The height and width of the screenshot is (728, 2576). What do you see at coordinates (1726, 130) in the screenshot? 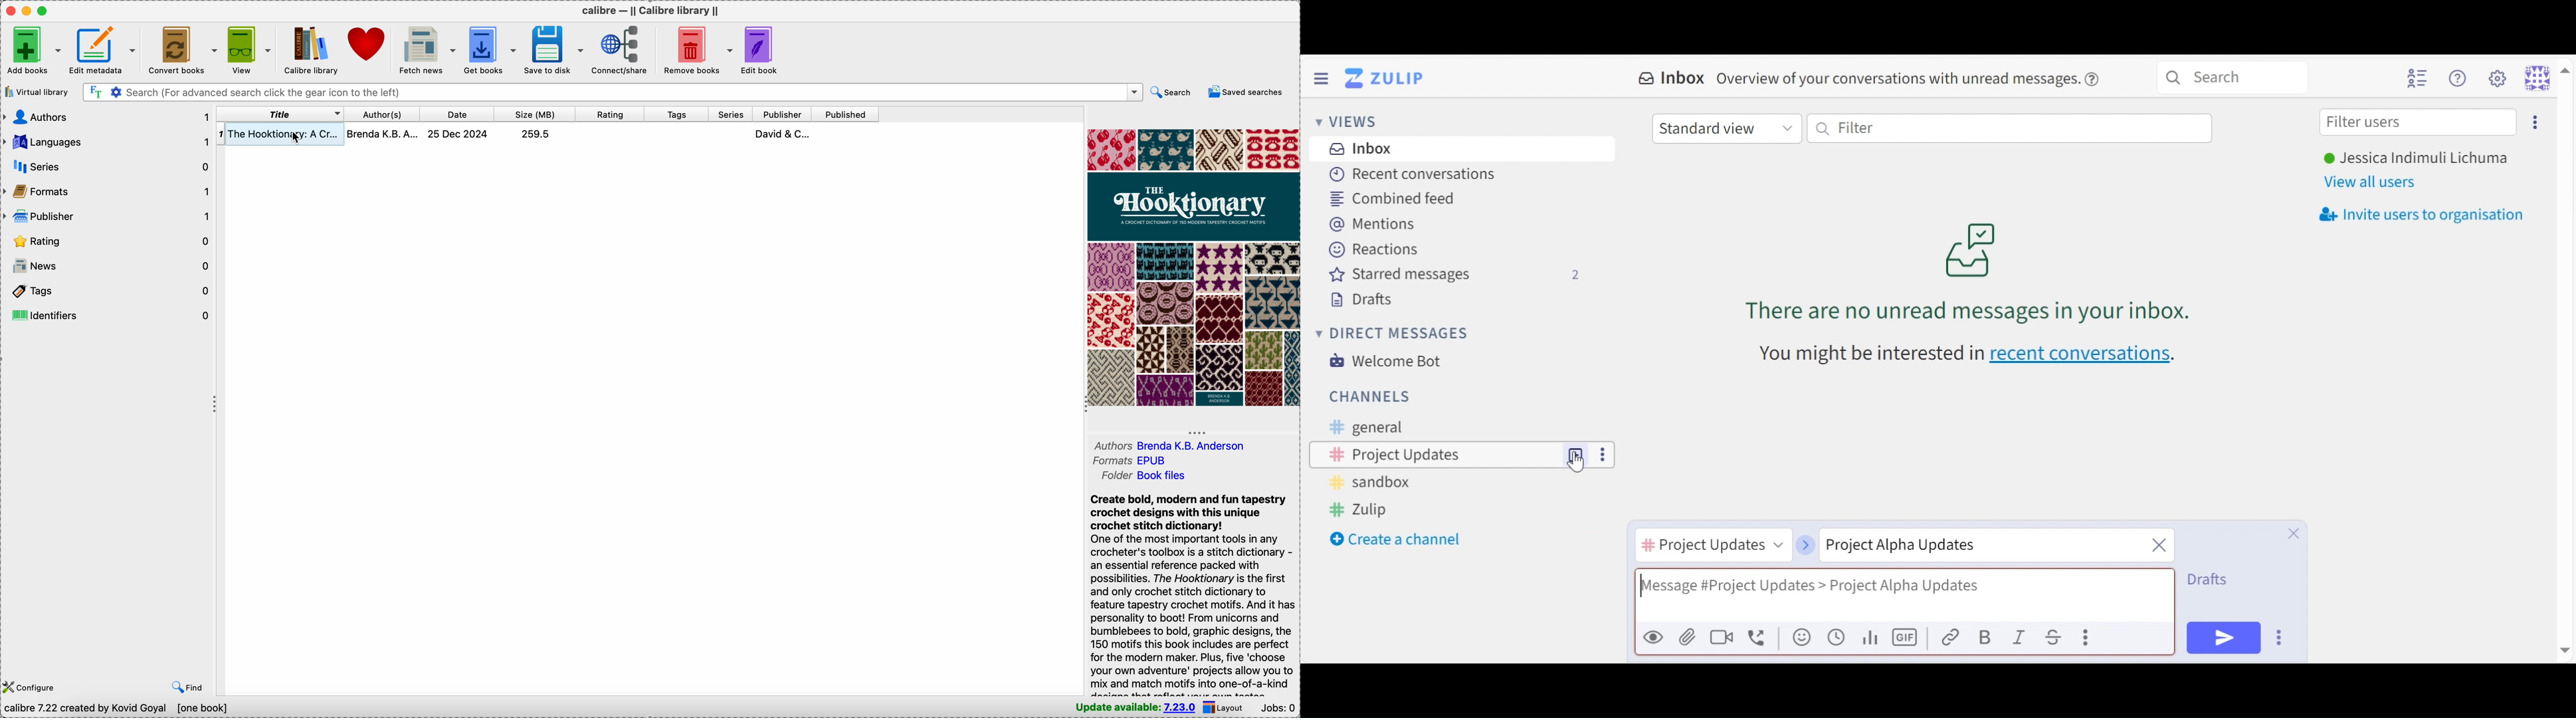
I see `Standard View` at bounding box center [1726, 130].